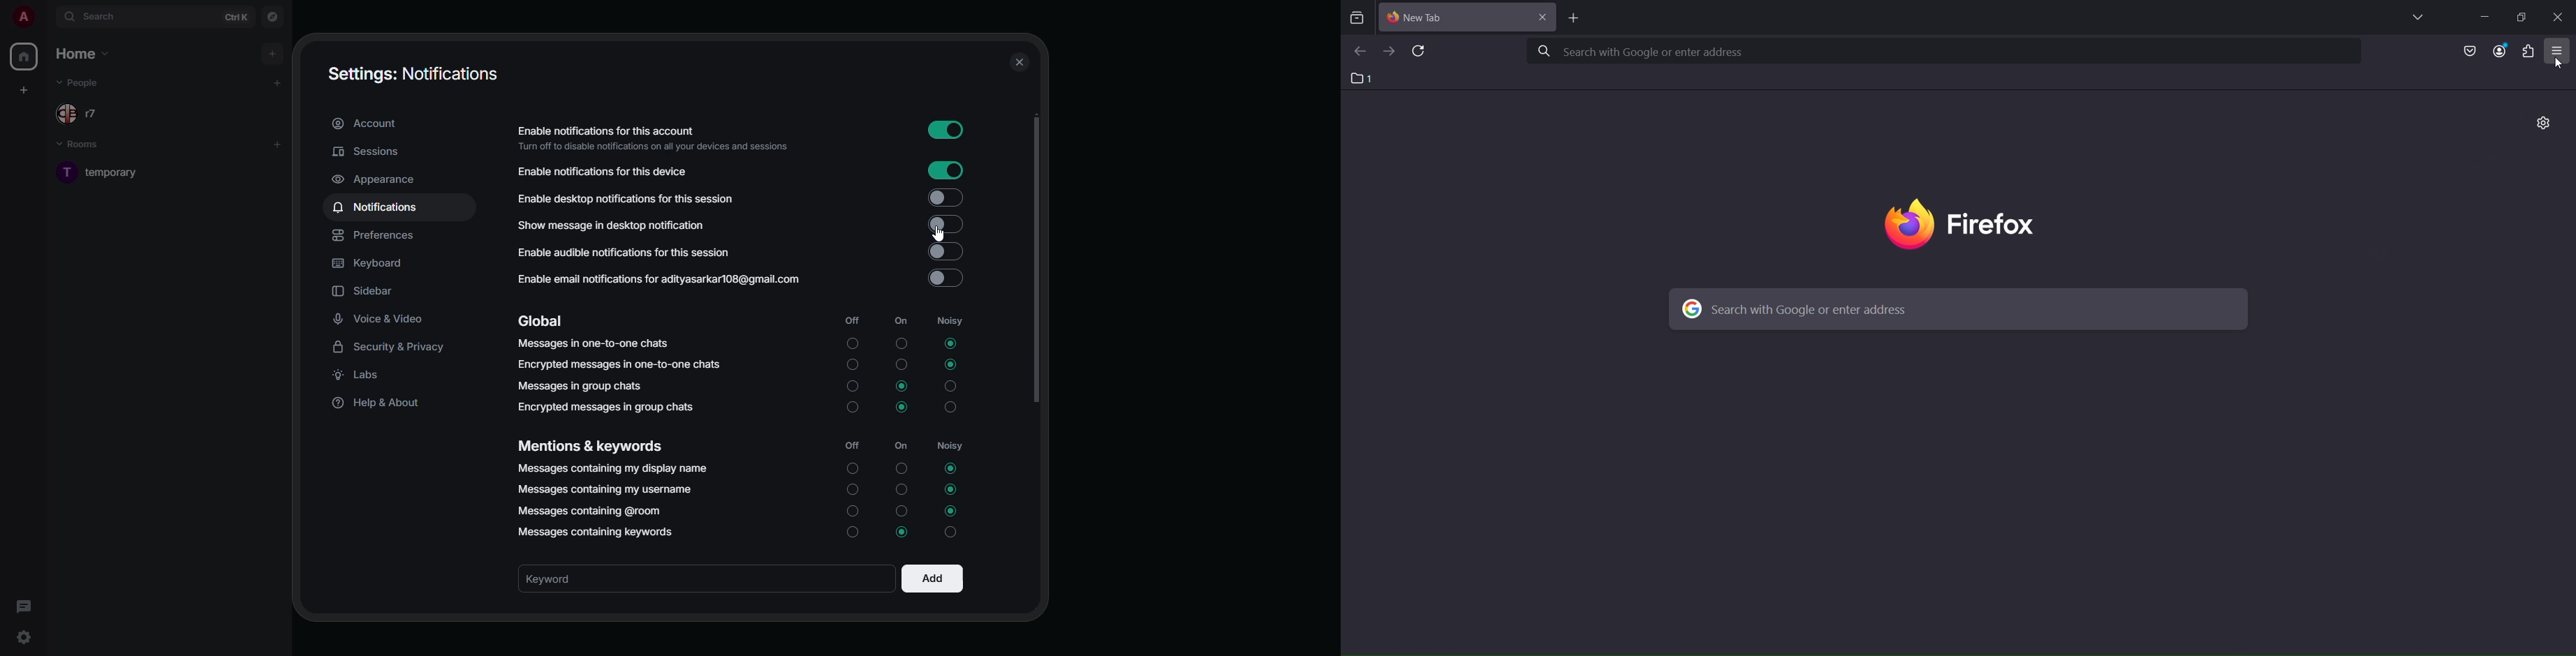 This screenshot has width=2576, height=672. What do you see at coordinates (591, 447) in the screenshot?
I see `mentions & keywords` at bounding box center [591, 447].